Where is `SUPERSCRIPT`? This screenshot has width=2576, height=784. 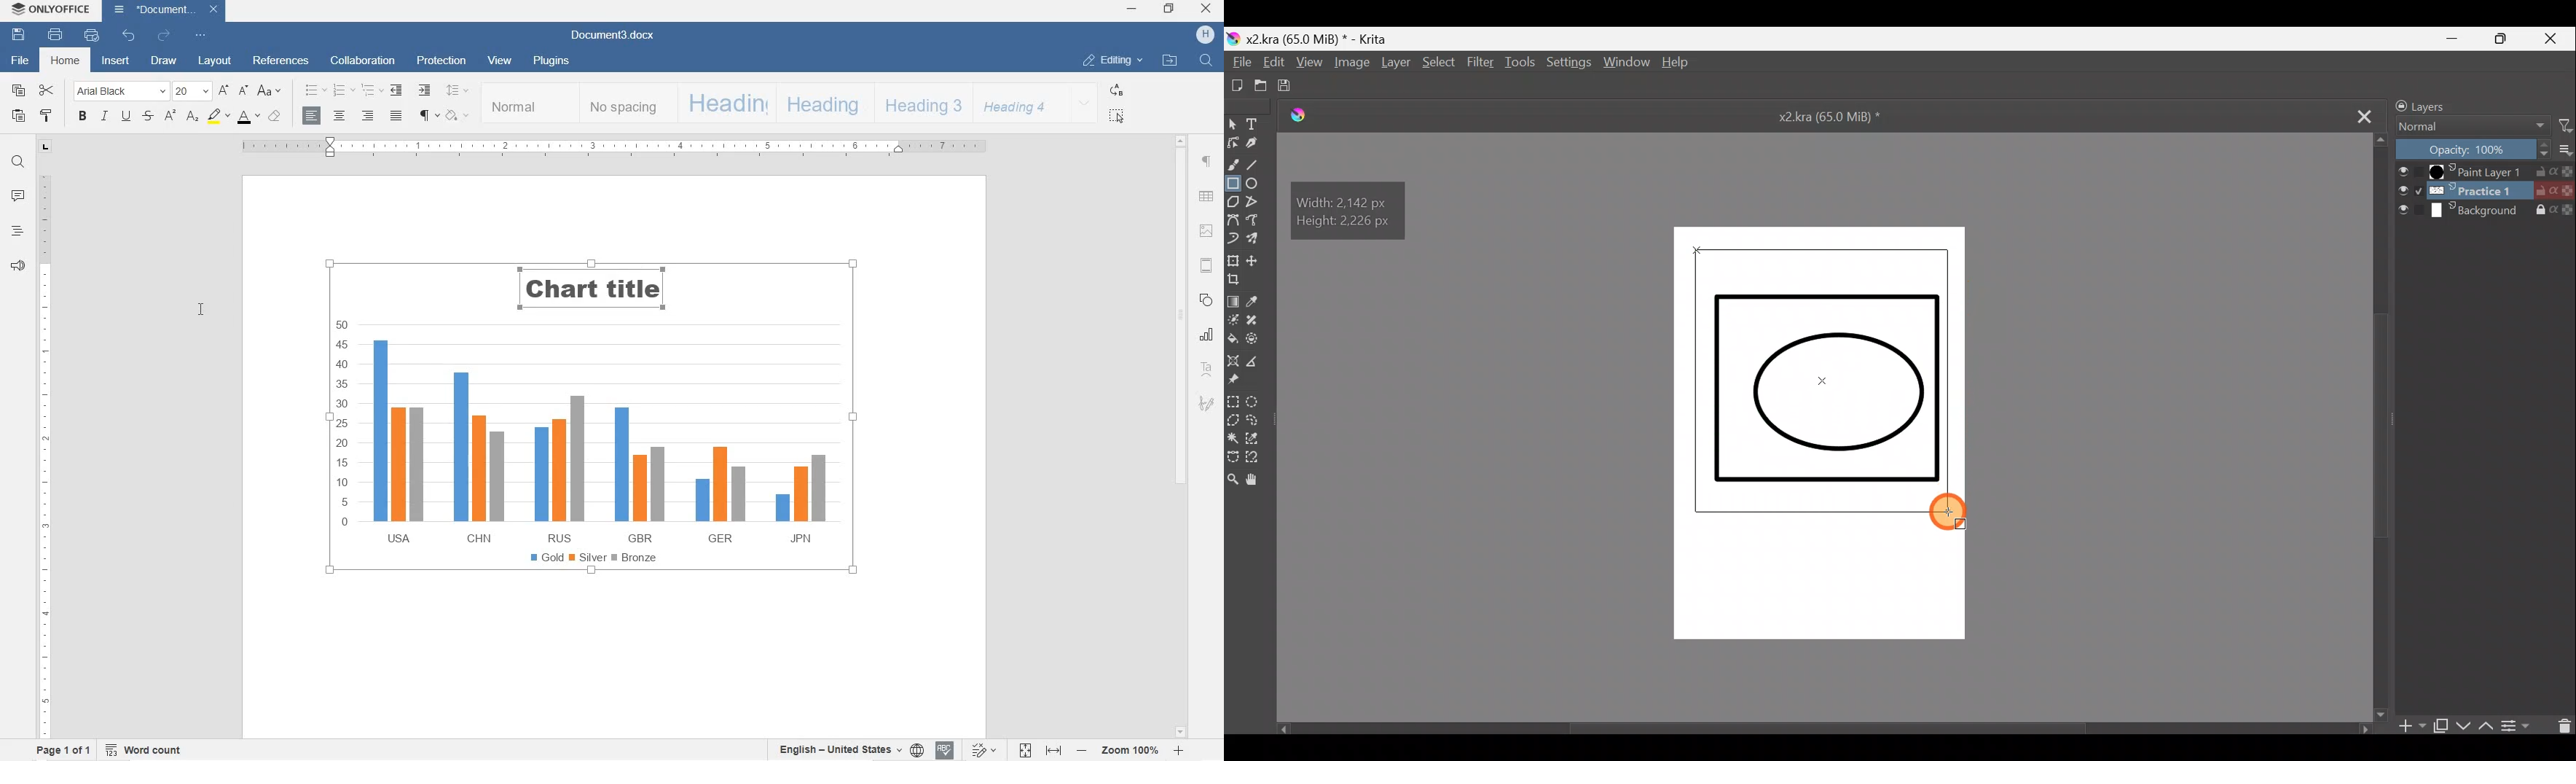 SUPERSCRIPT is located at coordinates (169, 117).